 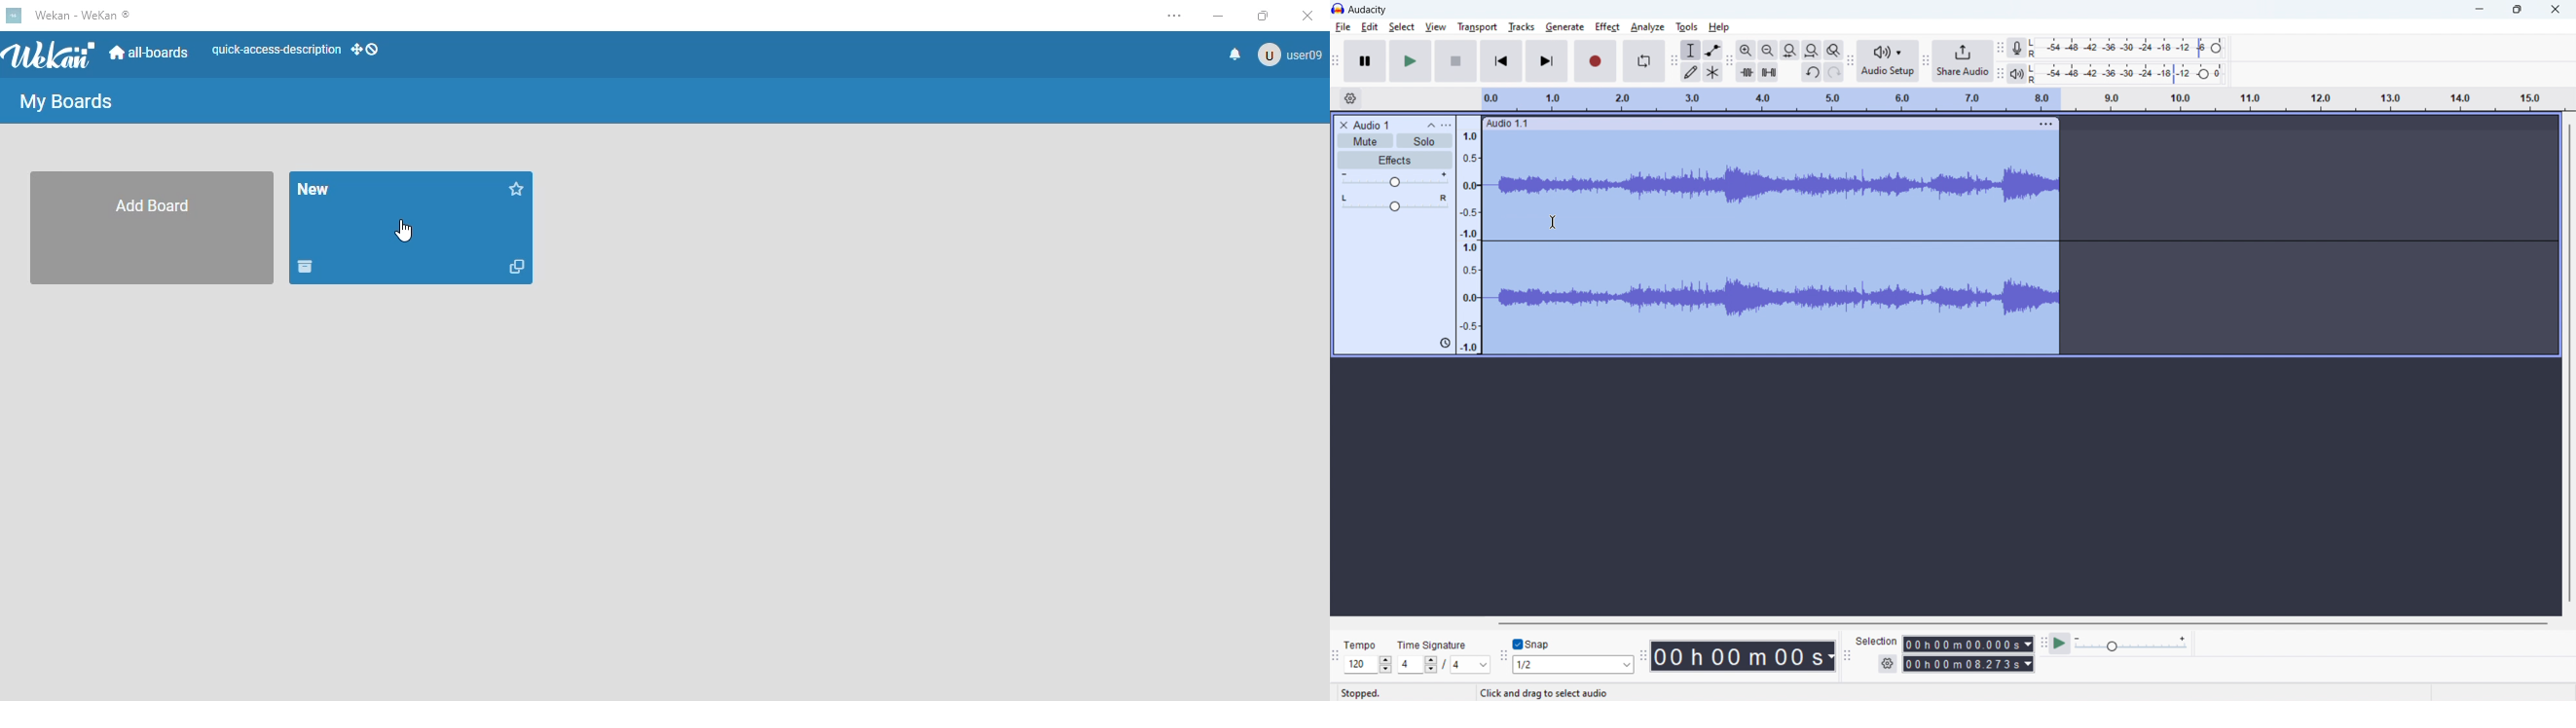 I want to click on quick-access-description, so click(x=275, y=52).